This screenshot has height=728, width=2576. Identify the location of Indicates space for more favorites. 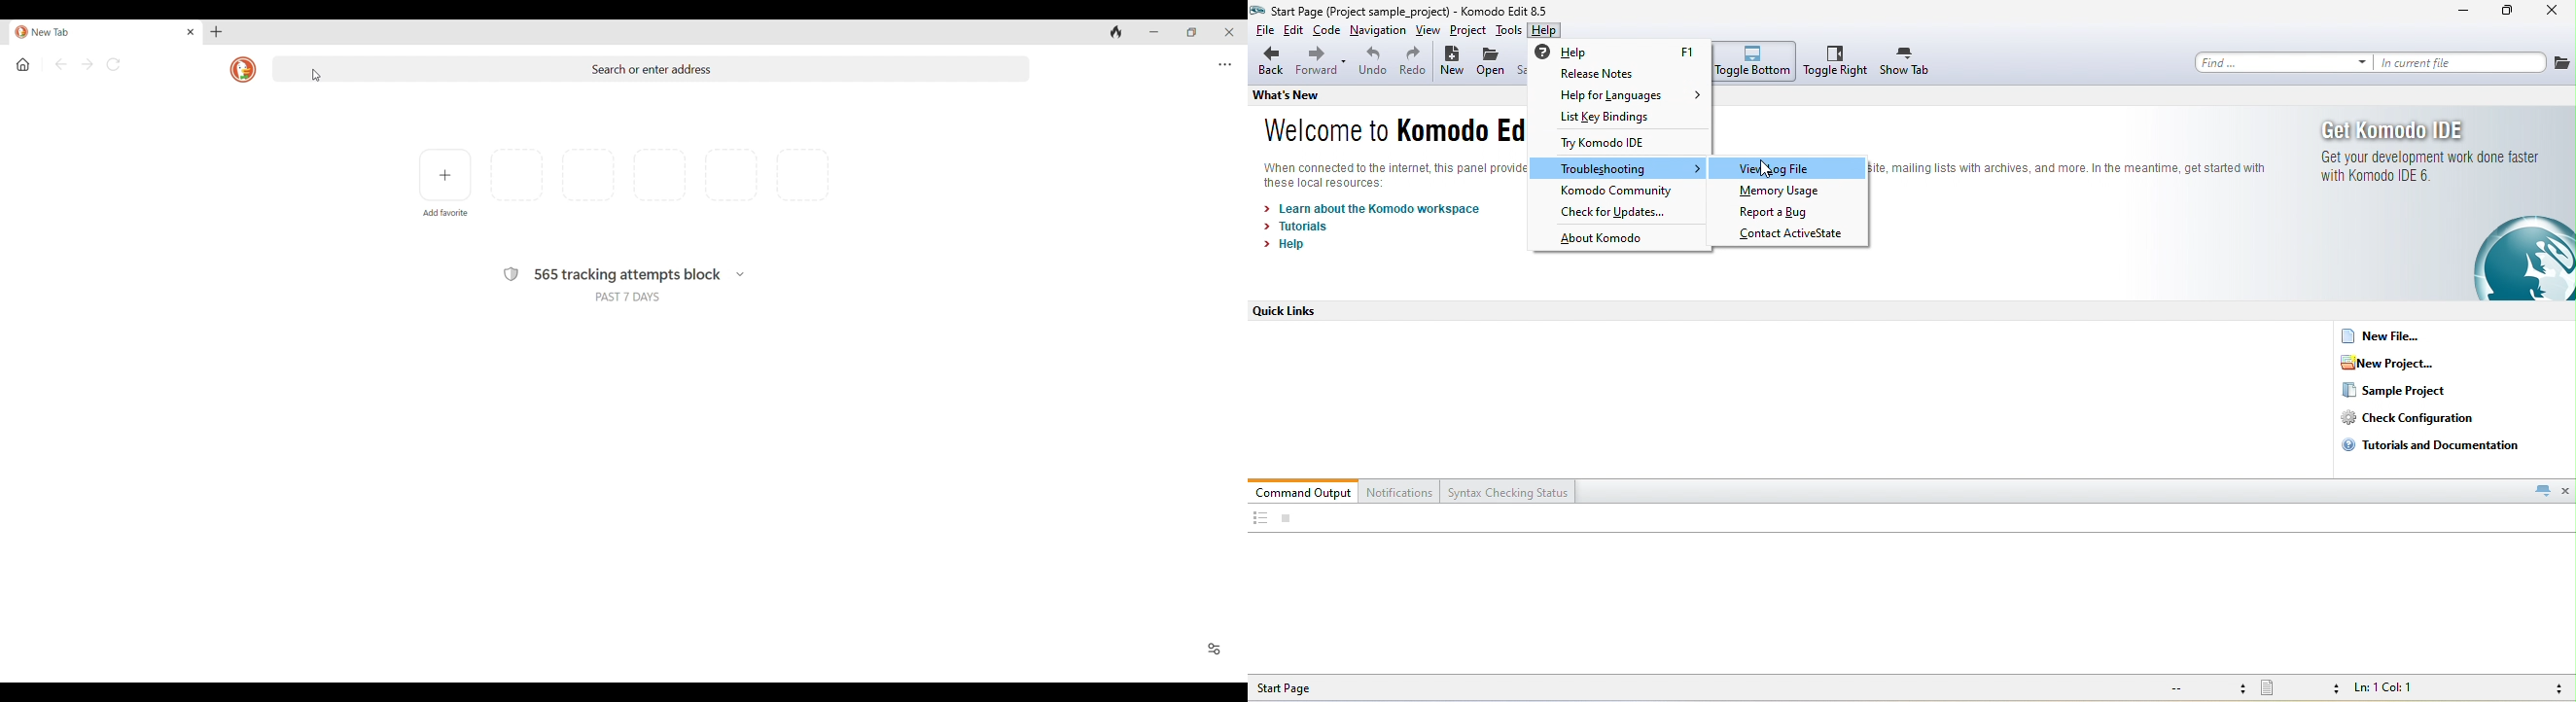
(660, 175).